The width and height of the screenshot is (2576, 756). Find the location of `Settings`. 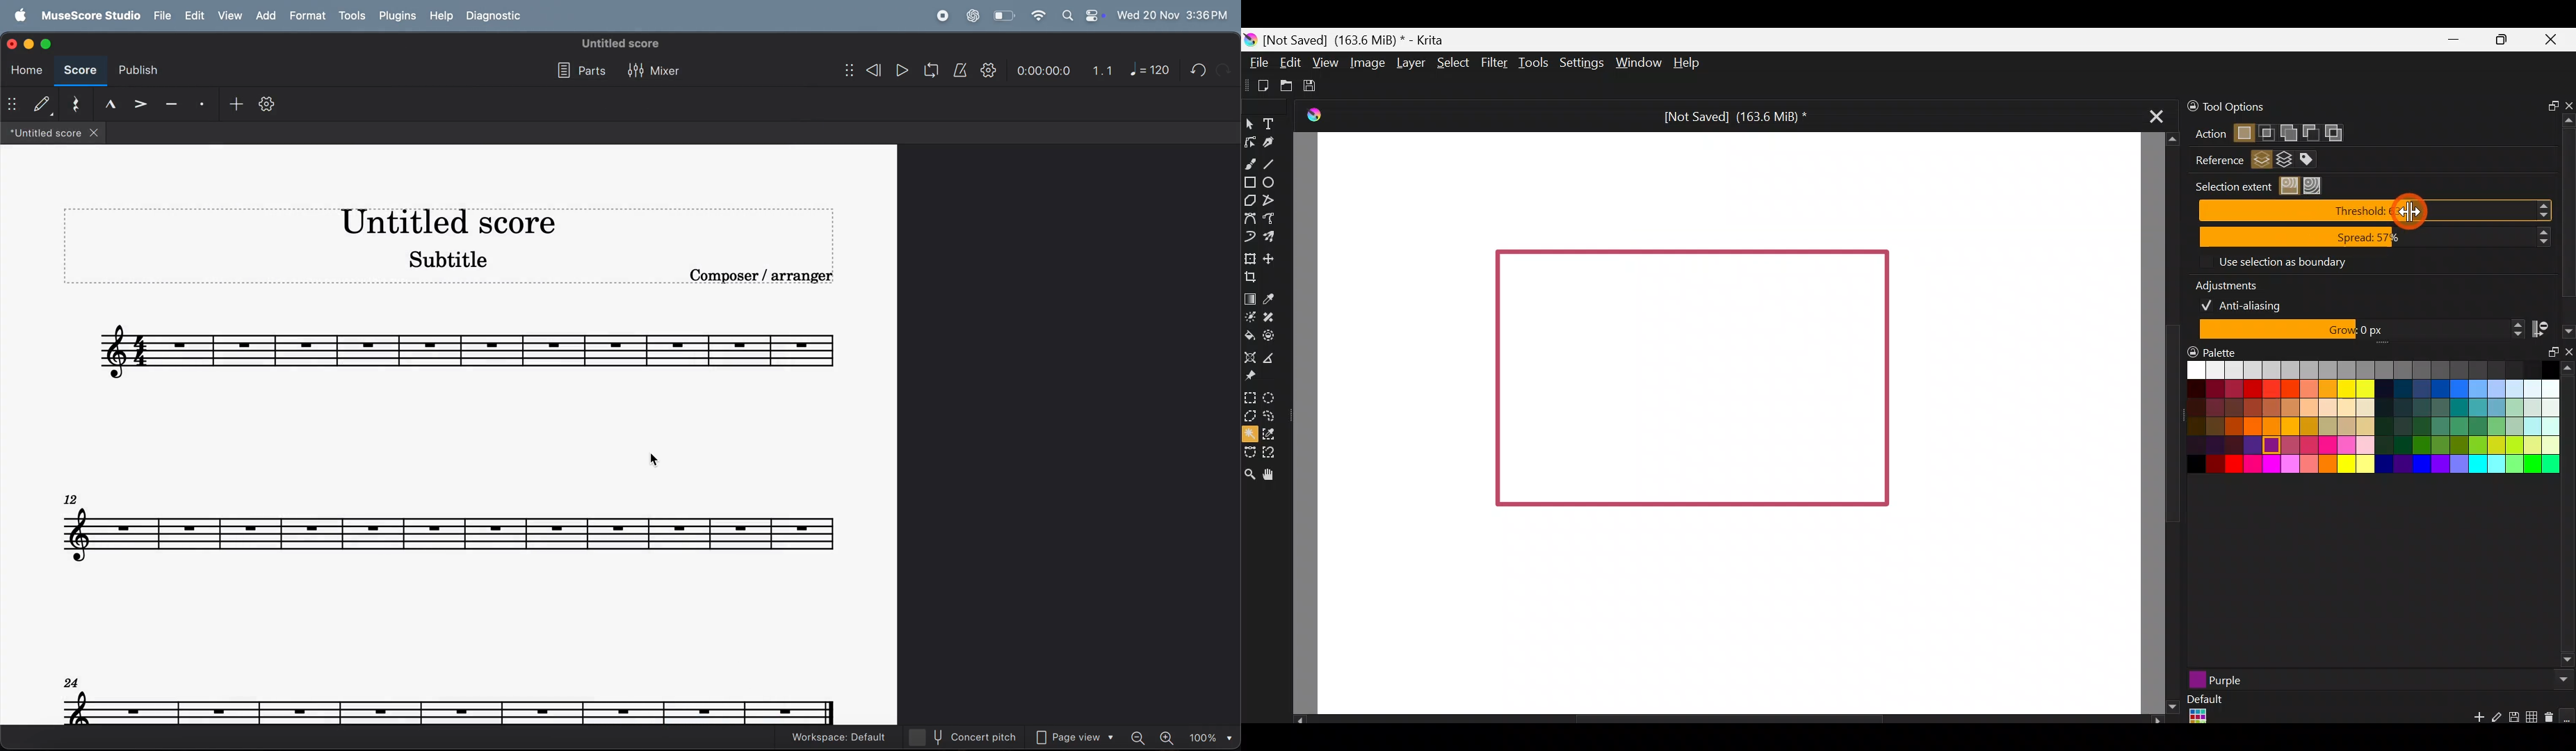

Settings is located at coordinates (1579, 60).